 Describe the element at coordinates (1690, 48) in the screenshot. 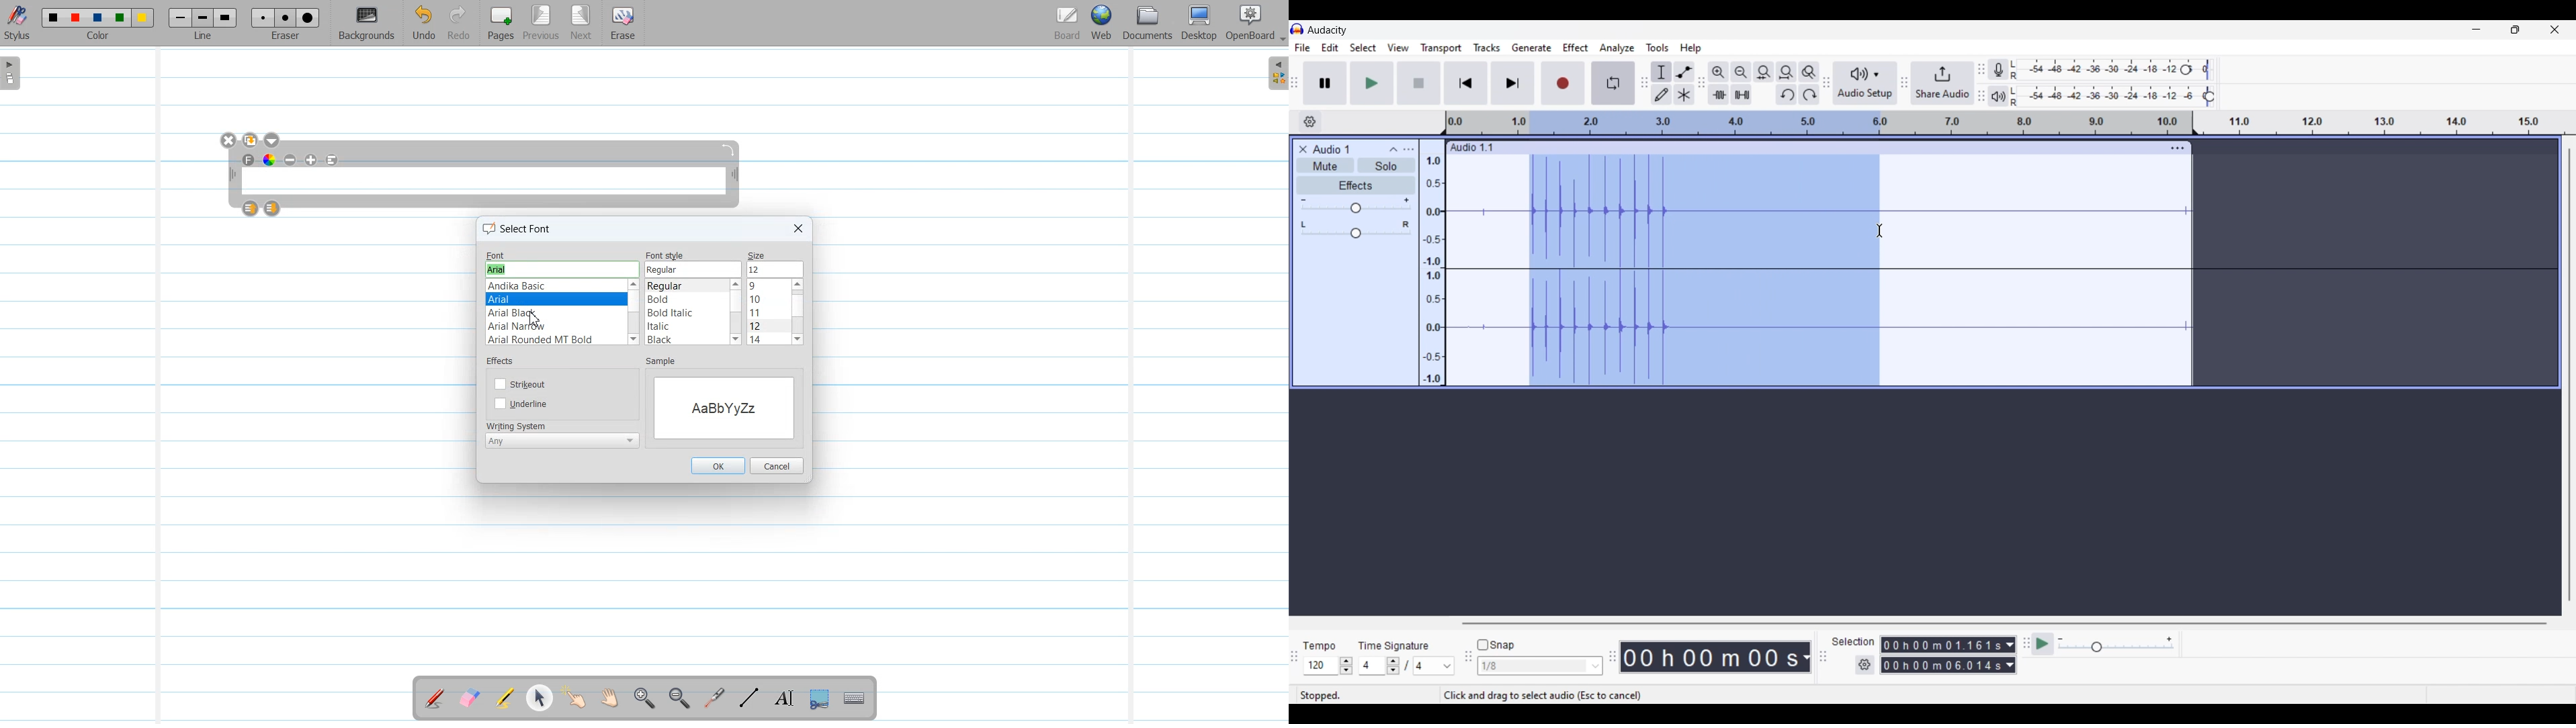

I see `Help menu` at that location.